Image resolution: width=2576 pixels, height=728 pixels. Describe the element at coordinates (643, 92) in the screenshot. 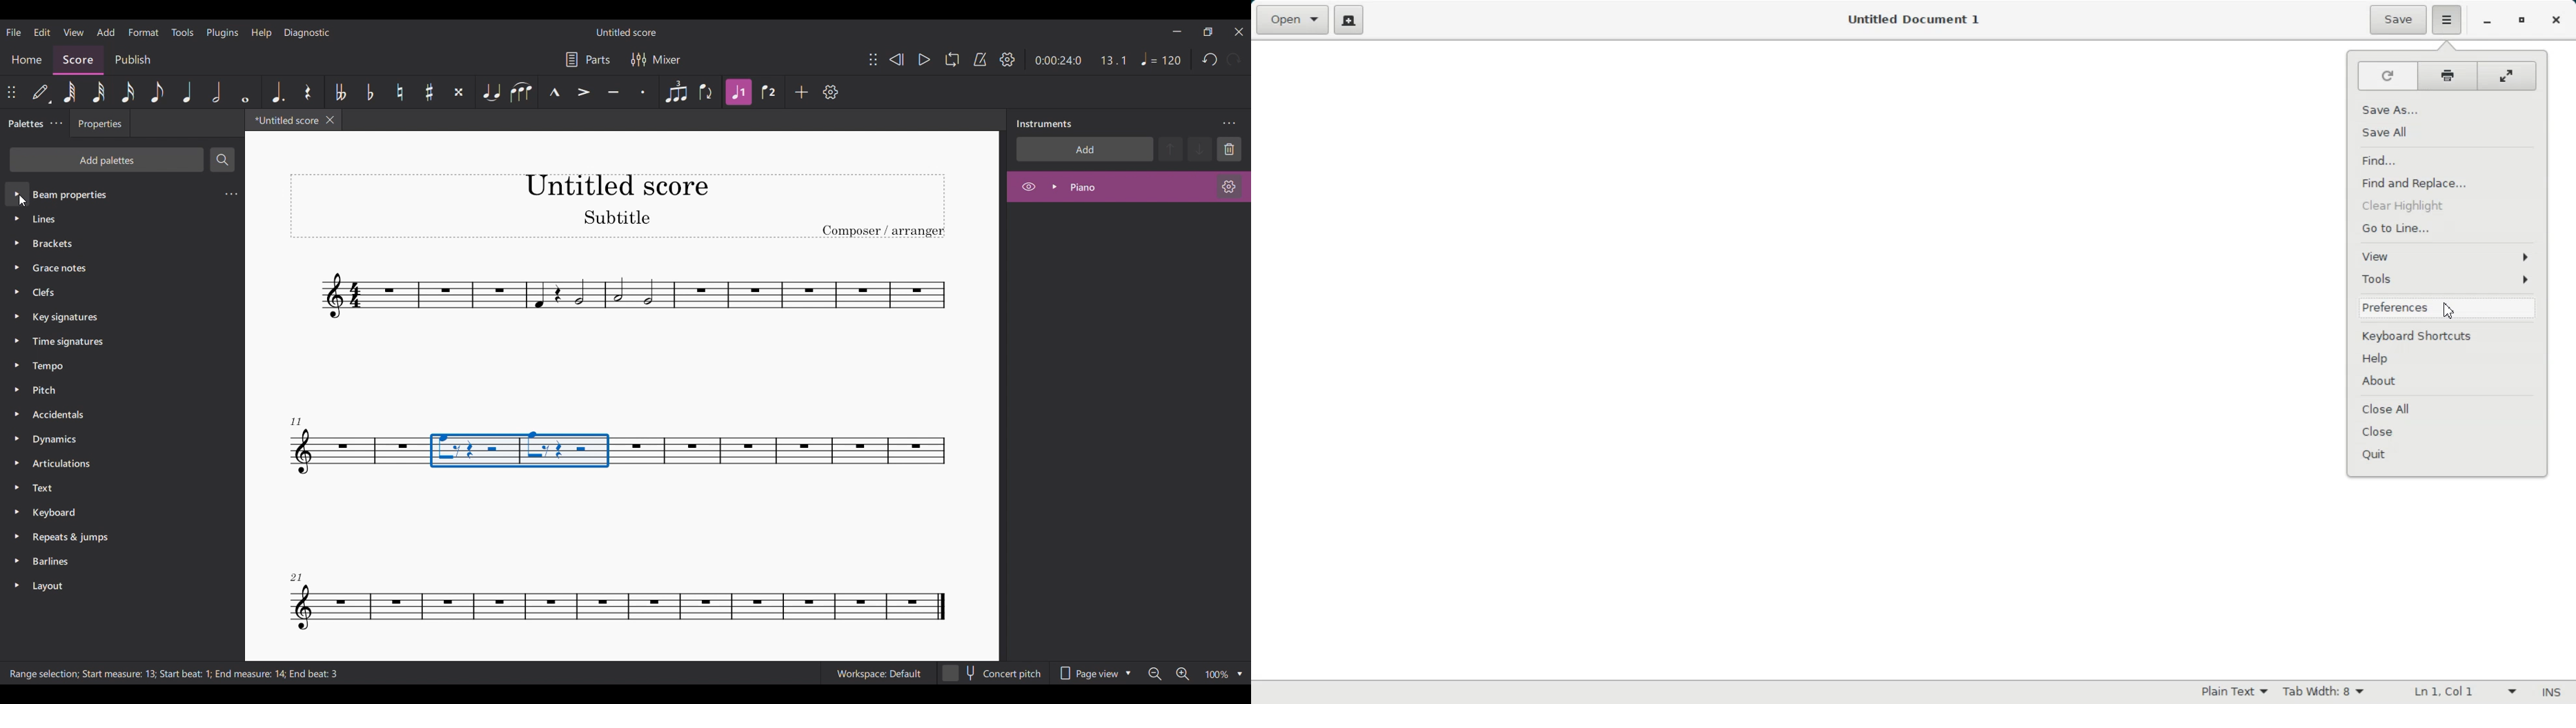

I see `Staccato` at that location.